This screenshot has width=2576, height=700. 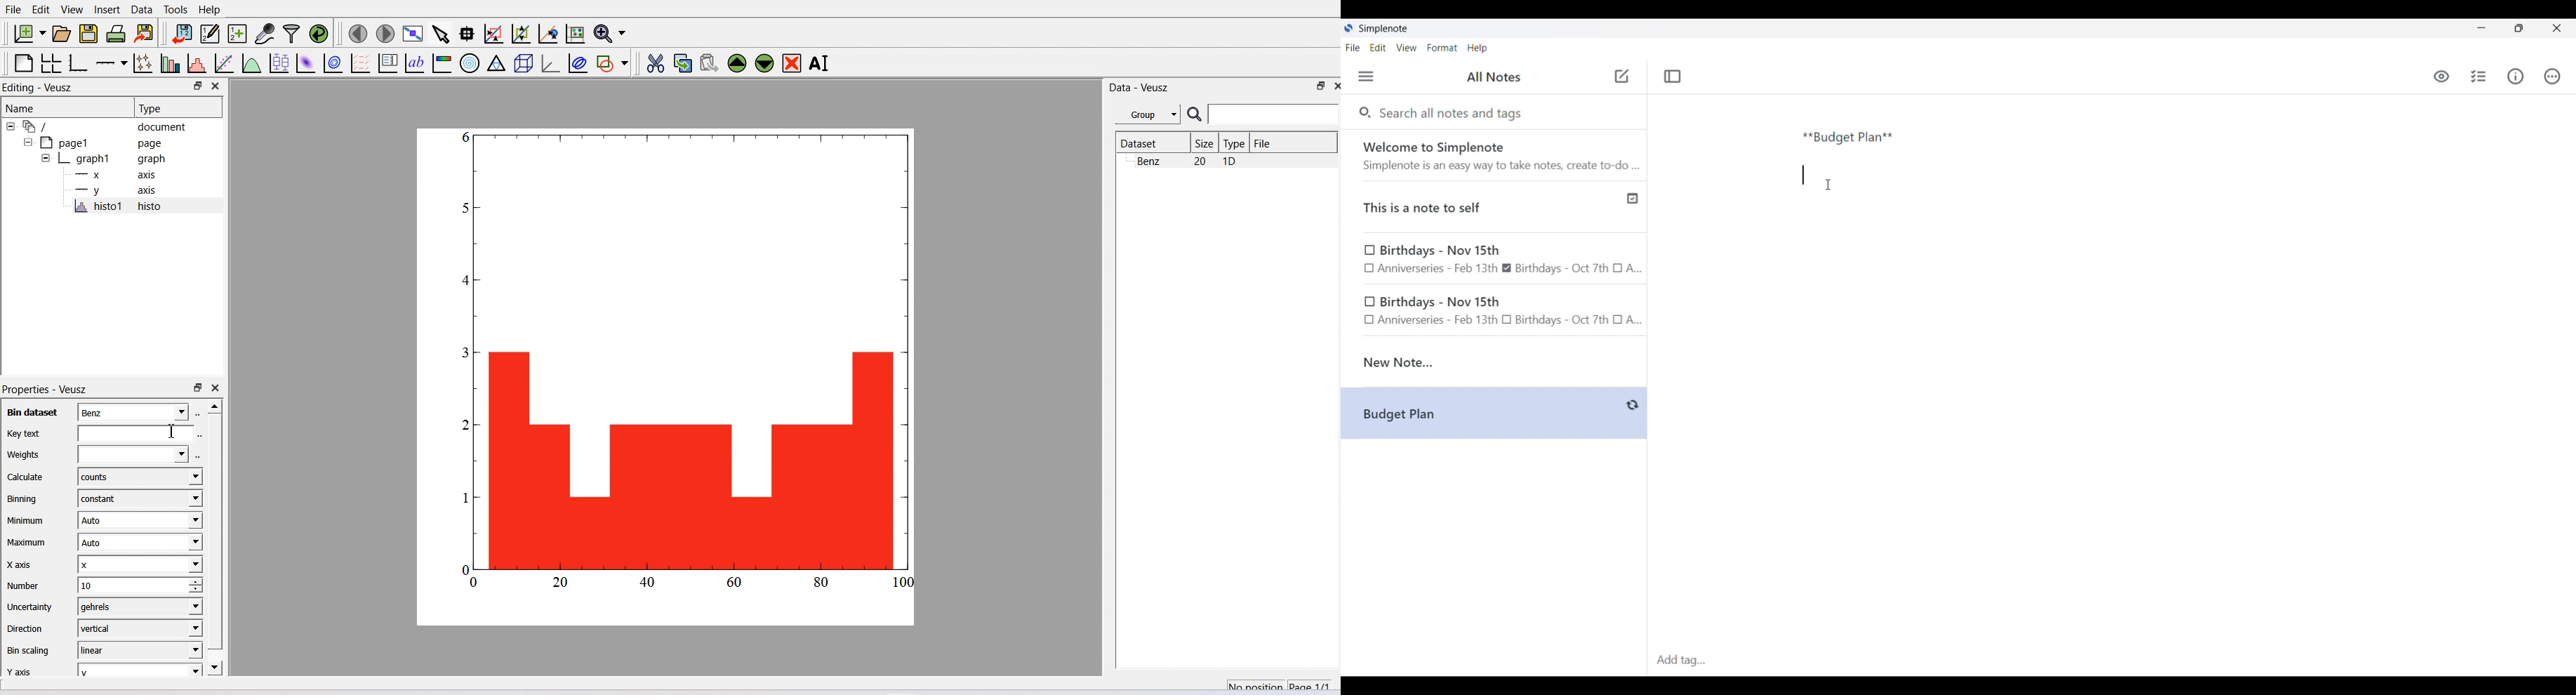 I want to click on Move the selected widget down, so click(x=764, y=64).